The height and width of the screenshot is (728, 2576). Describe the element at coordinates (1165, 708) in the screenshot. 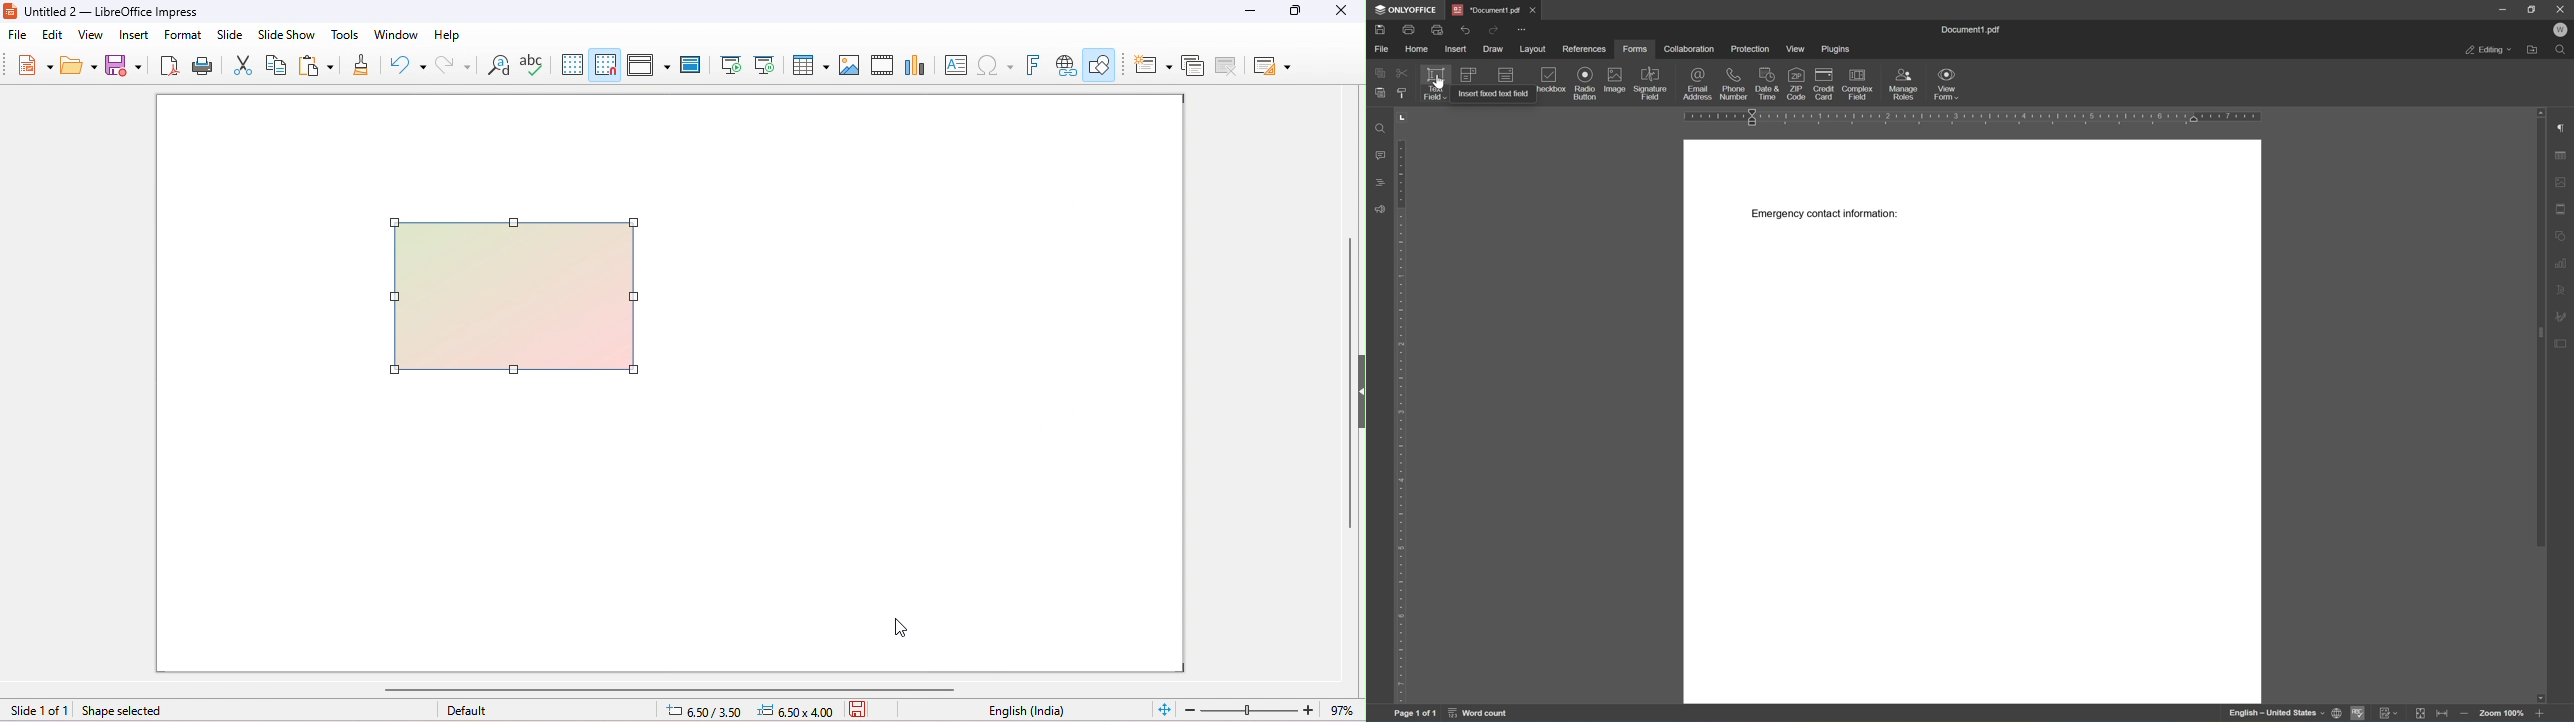

I see `fit slide to current window` at that location.